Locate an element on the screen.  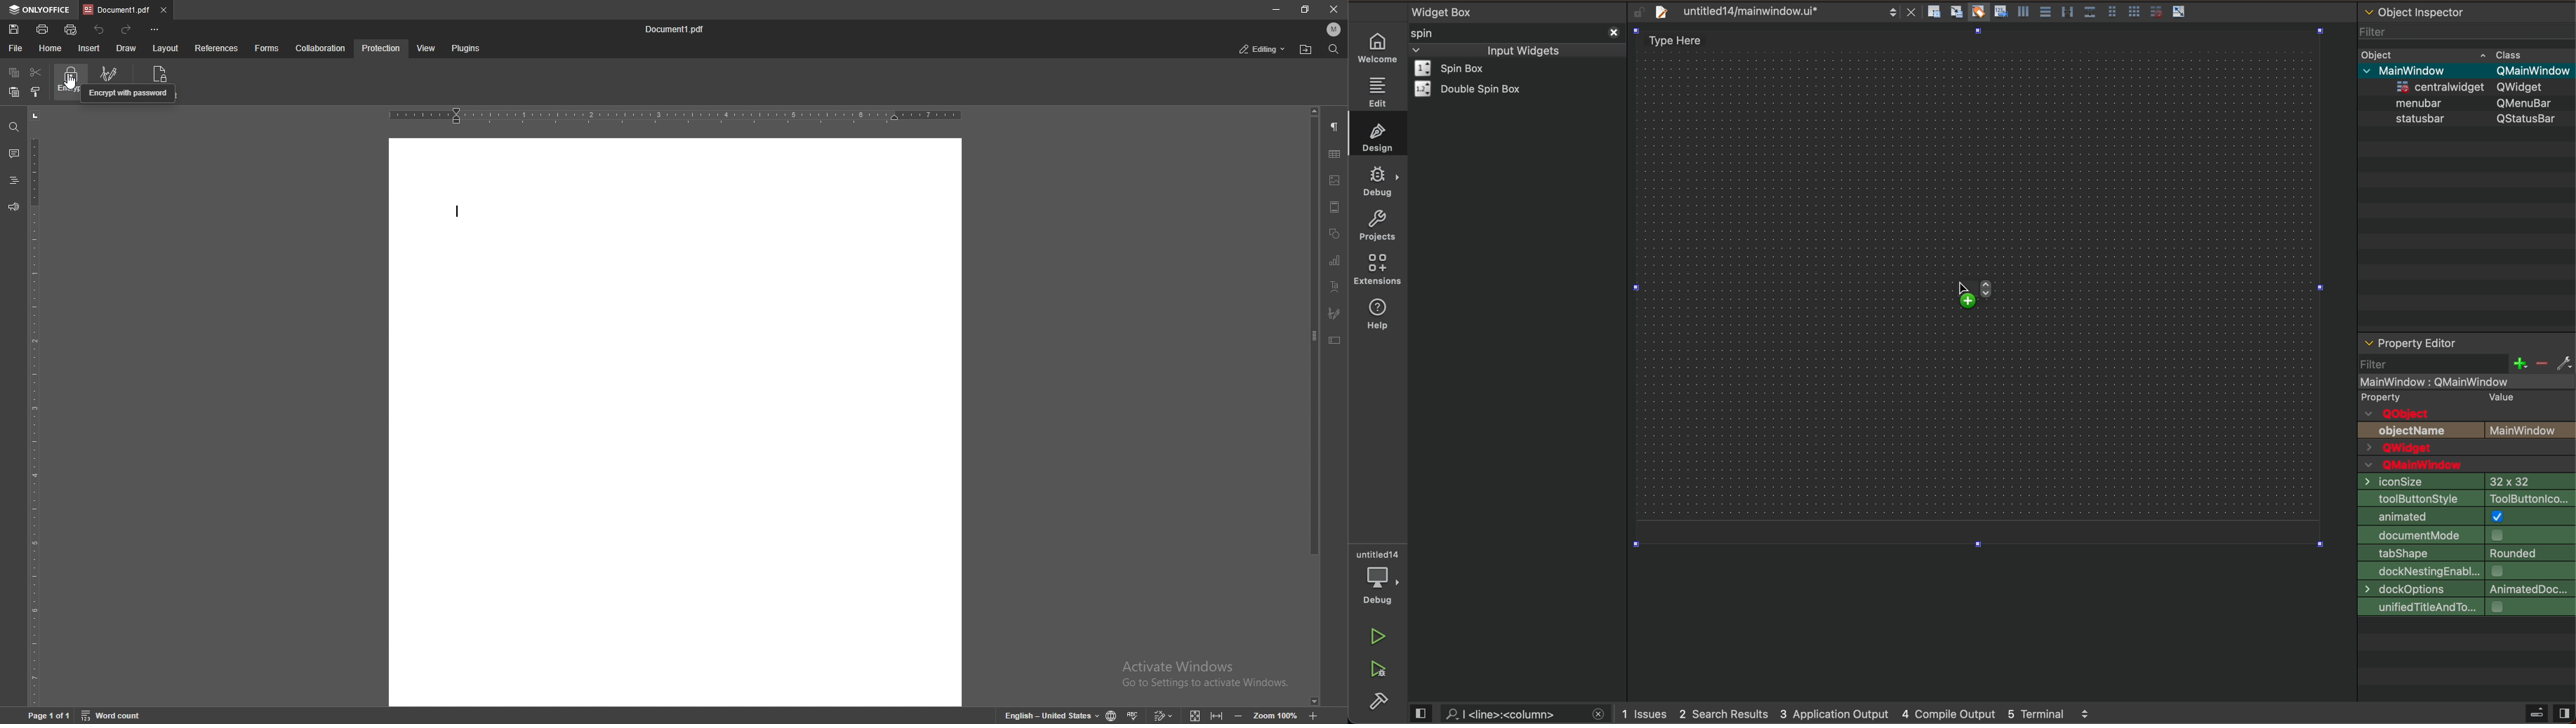
file name is located at coordinates (677, 29).